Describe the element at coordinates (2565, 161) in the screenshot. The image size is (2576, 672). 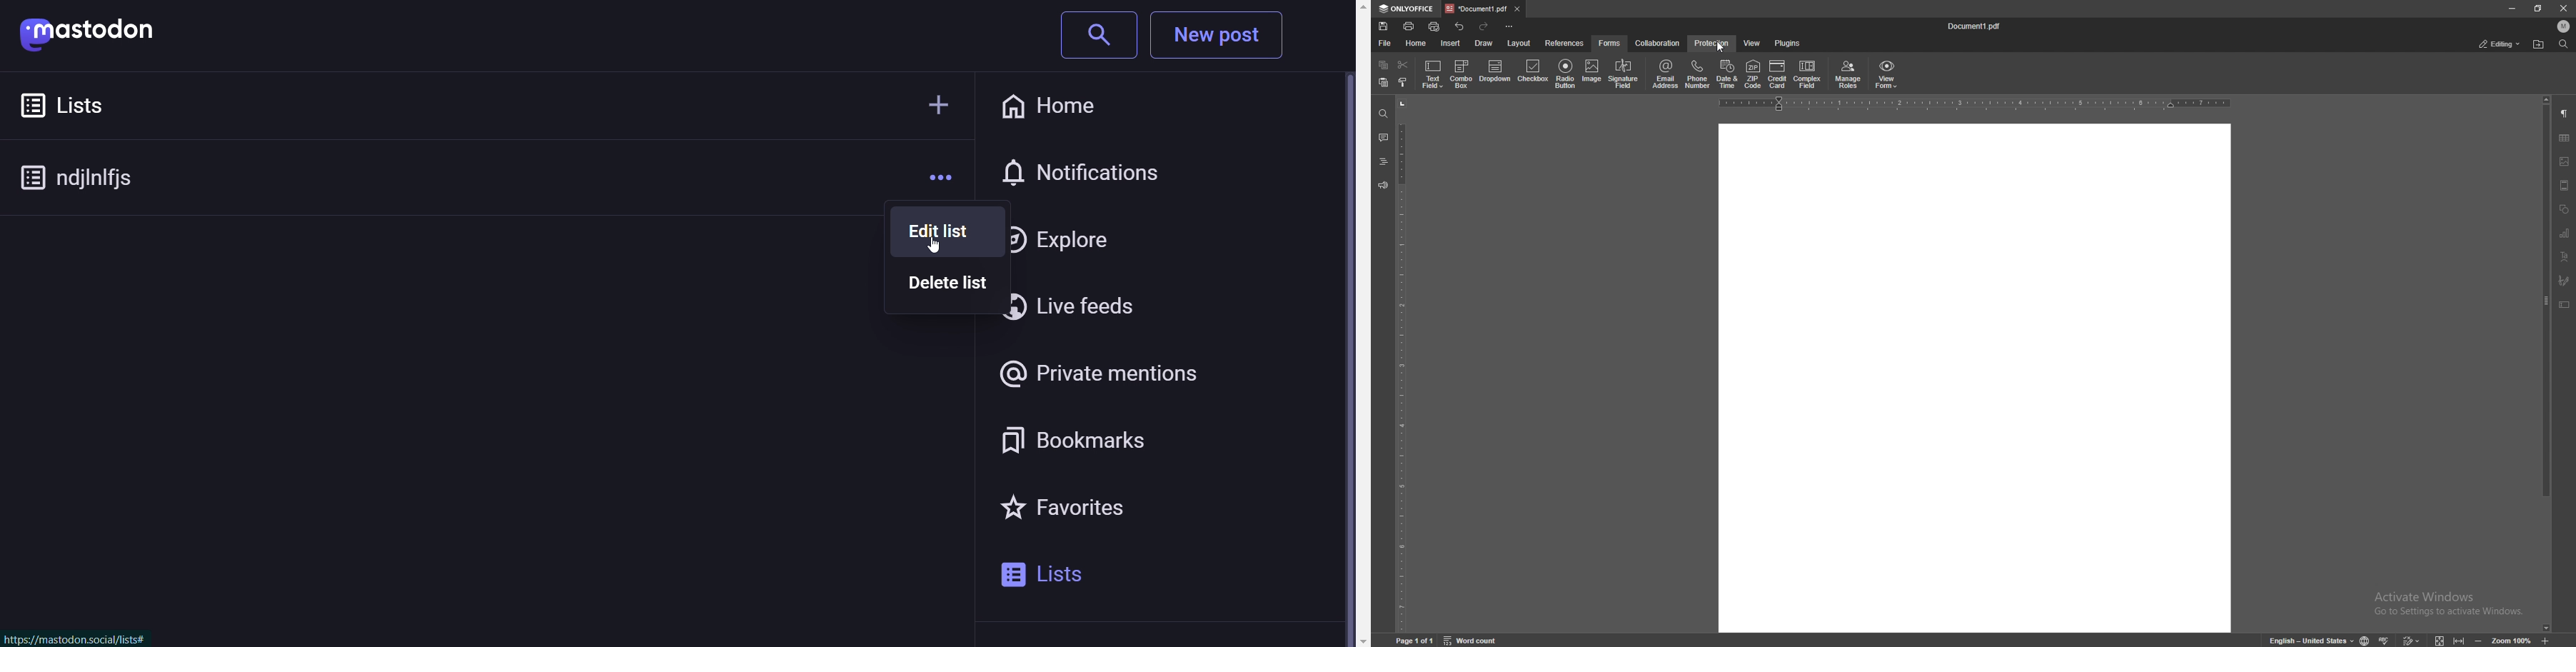
I see `image` at that location.